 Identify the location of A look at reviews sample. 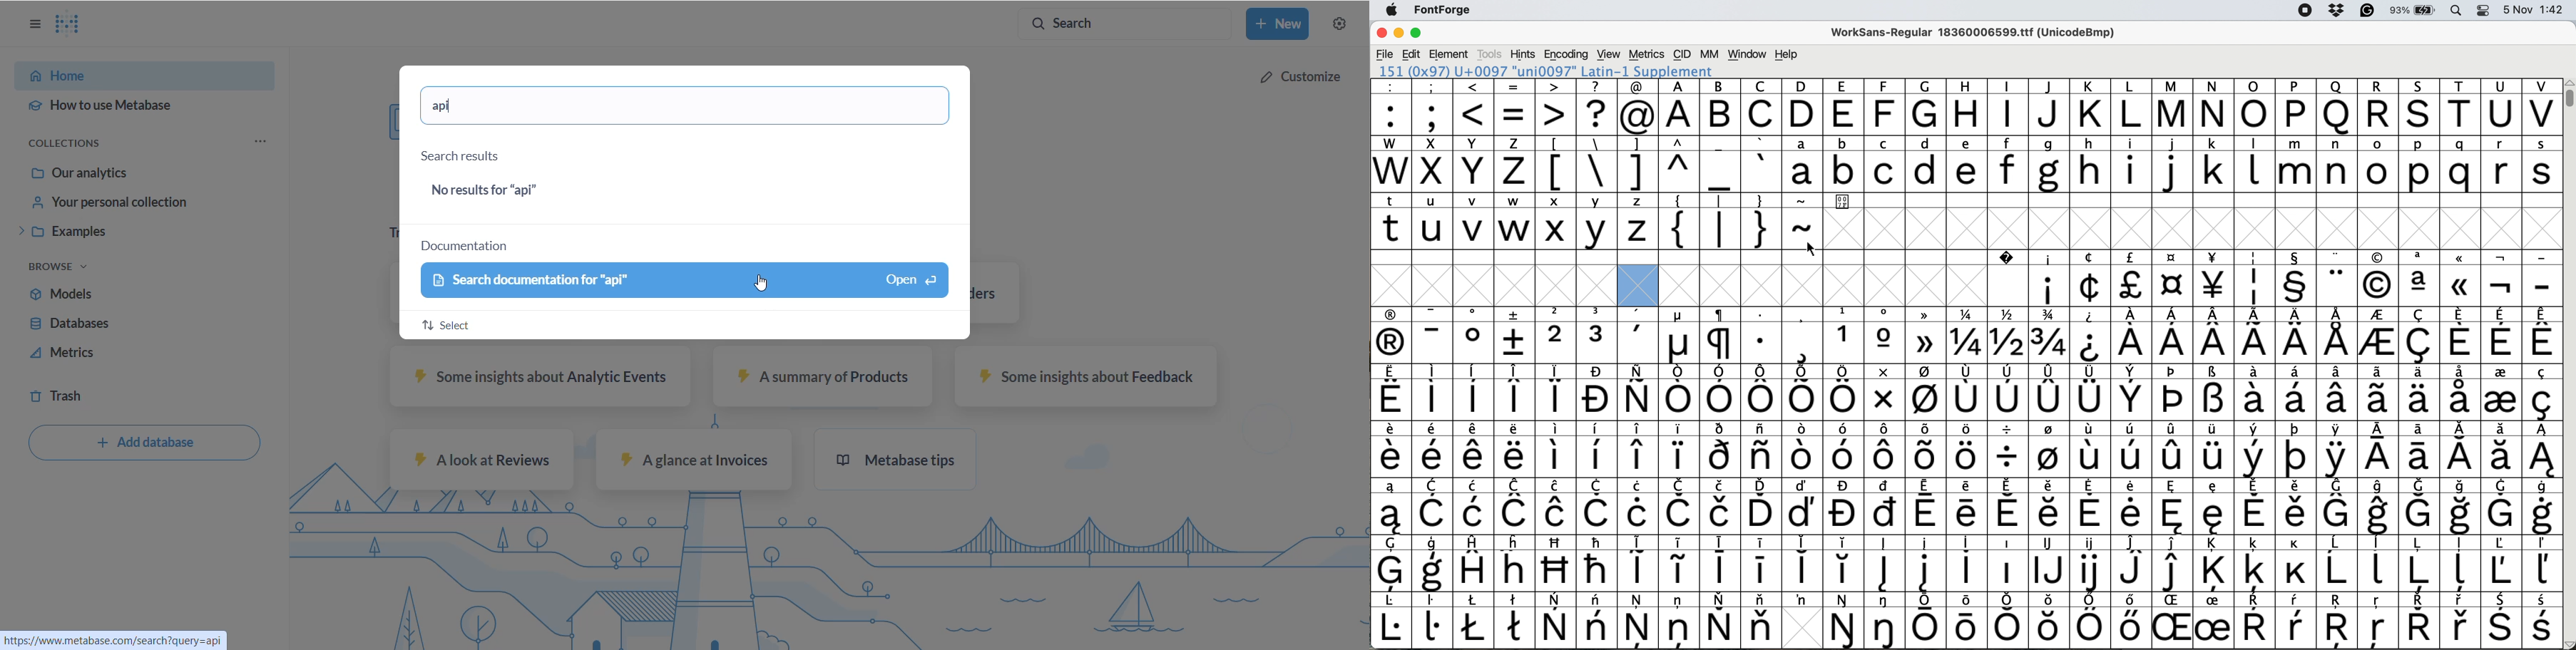
(476, 463).